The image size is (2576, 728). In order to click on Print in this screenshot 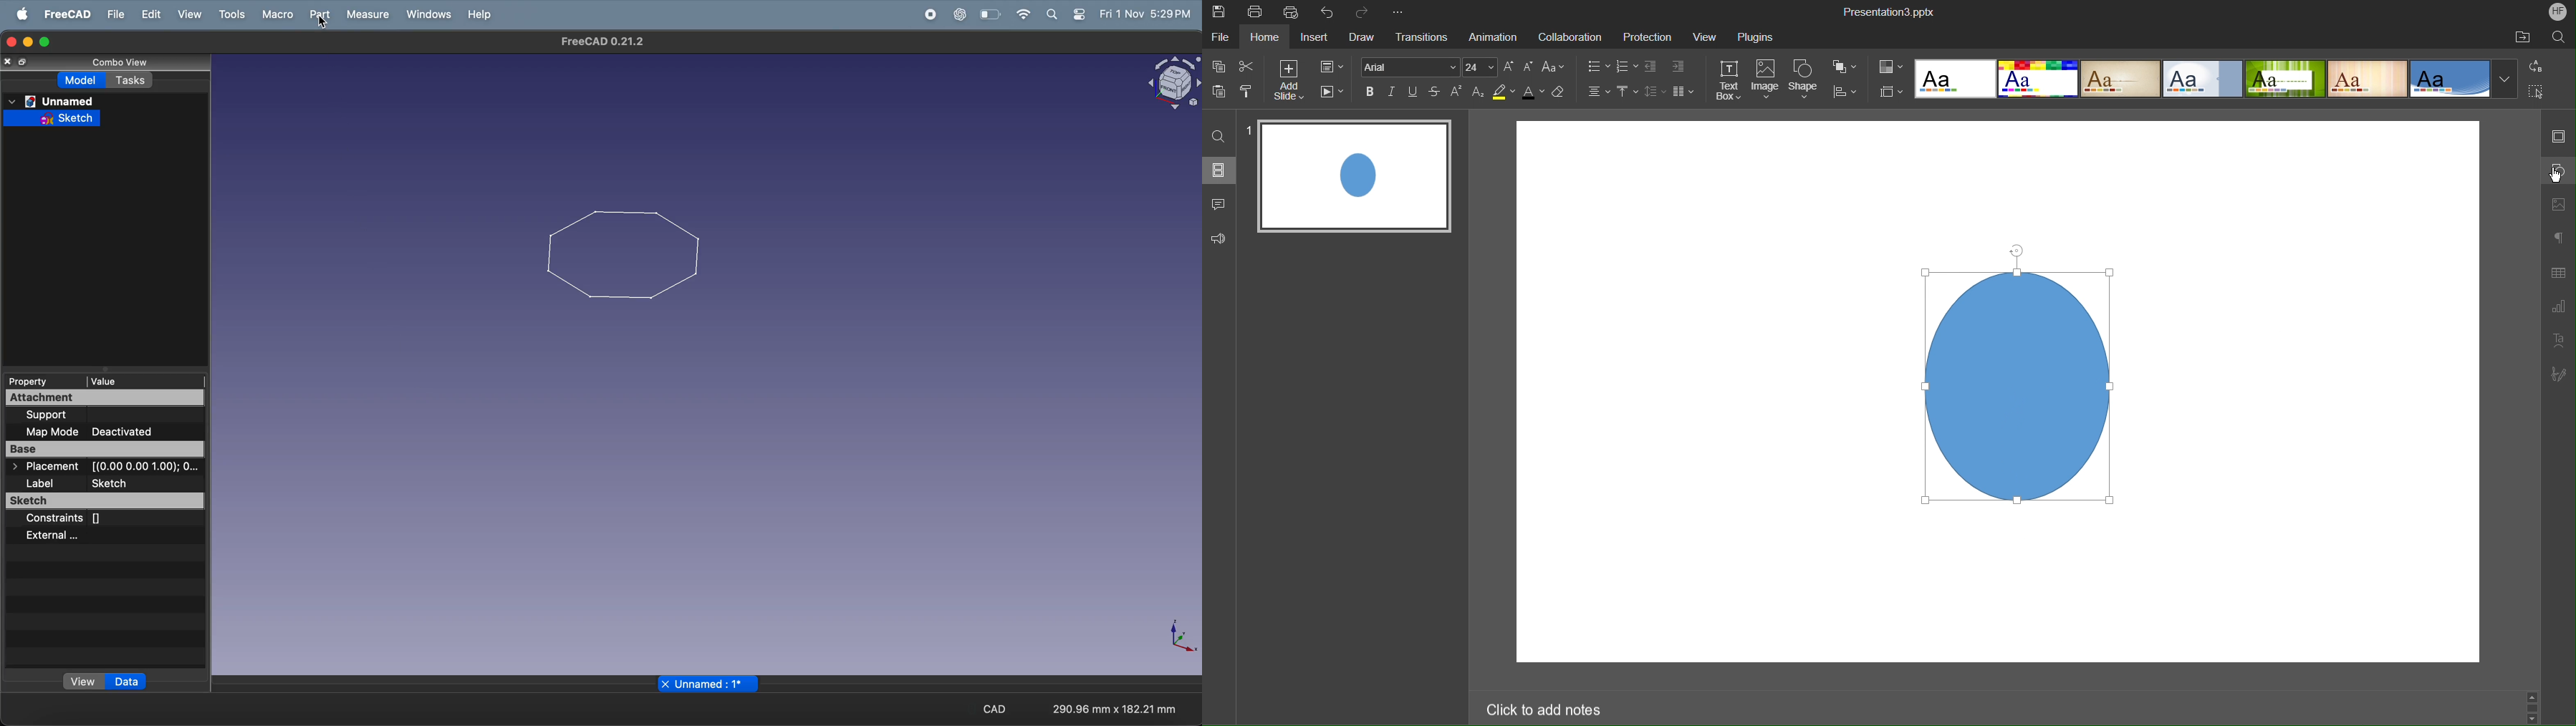, I will do `click(1255, 11)`.